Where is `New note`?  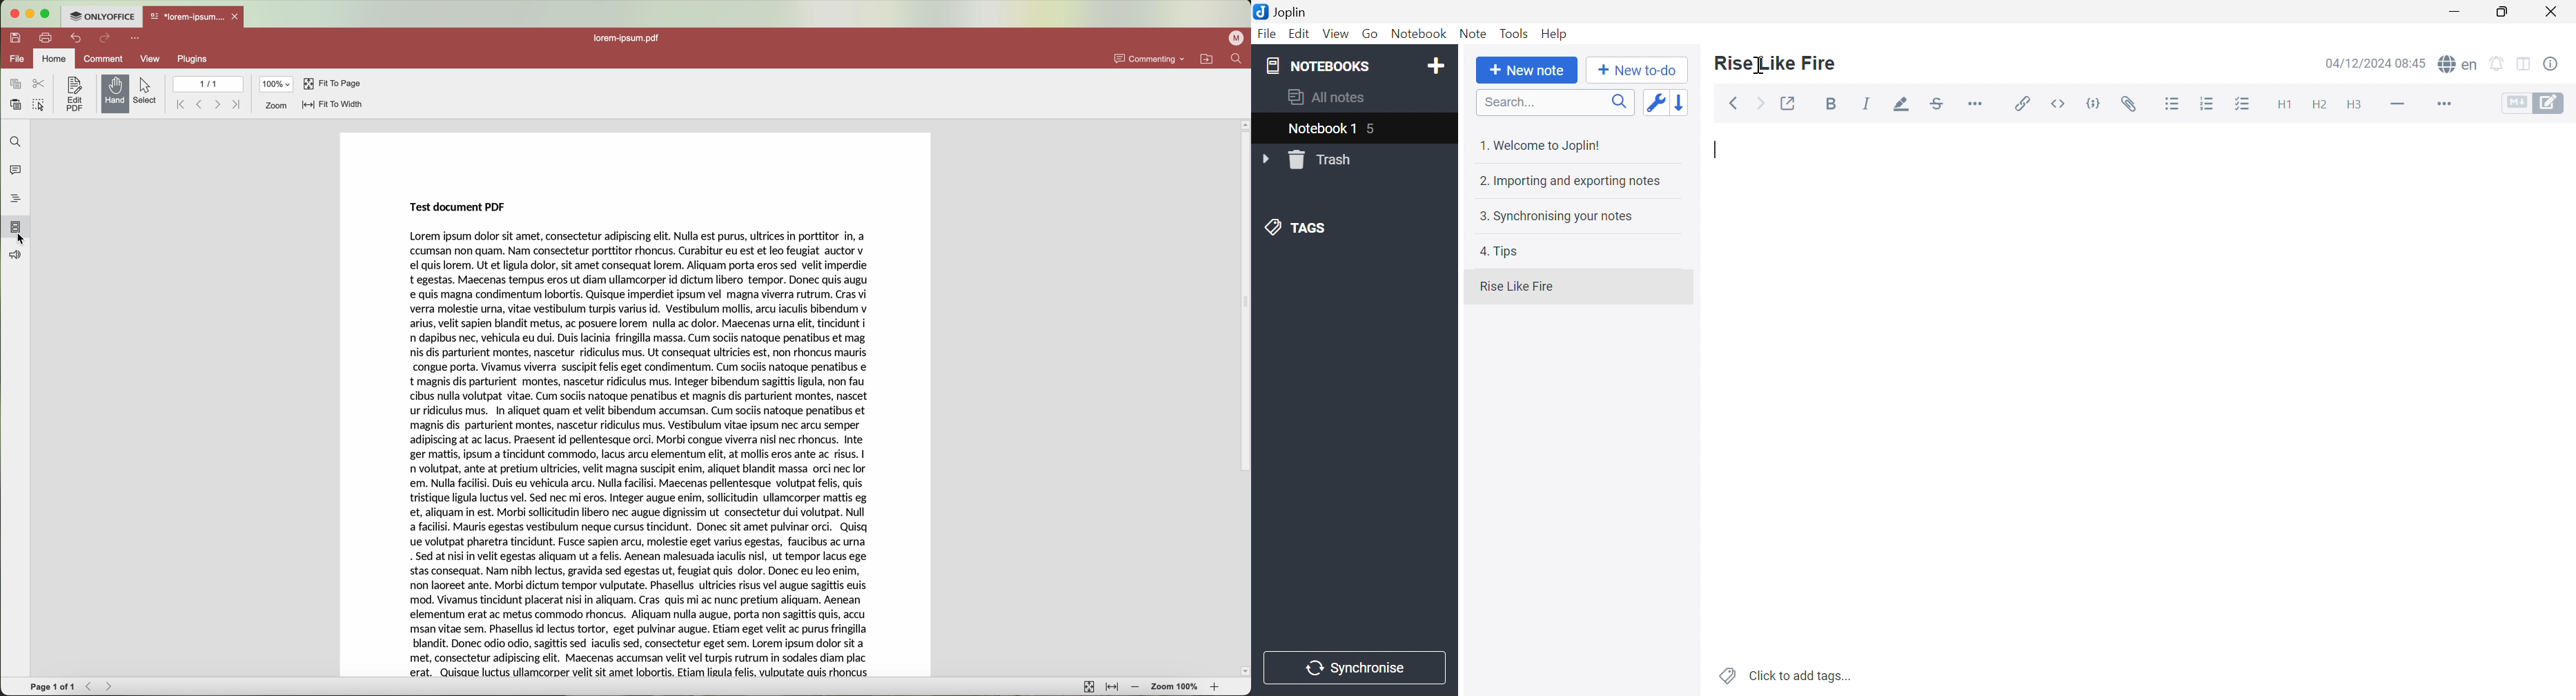
New note is located at coordinates (1526, 70).